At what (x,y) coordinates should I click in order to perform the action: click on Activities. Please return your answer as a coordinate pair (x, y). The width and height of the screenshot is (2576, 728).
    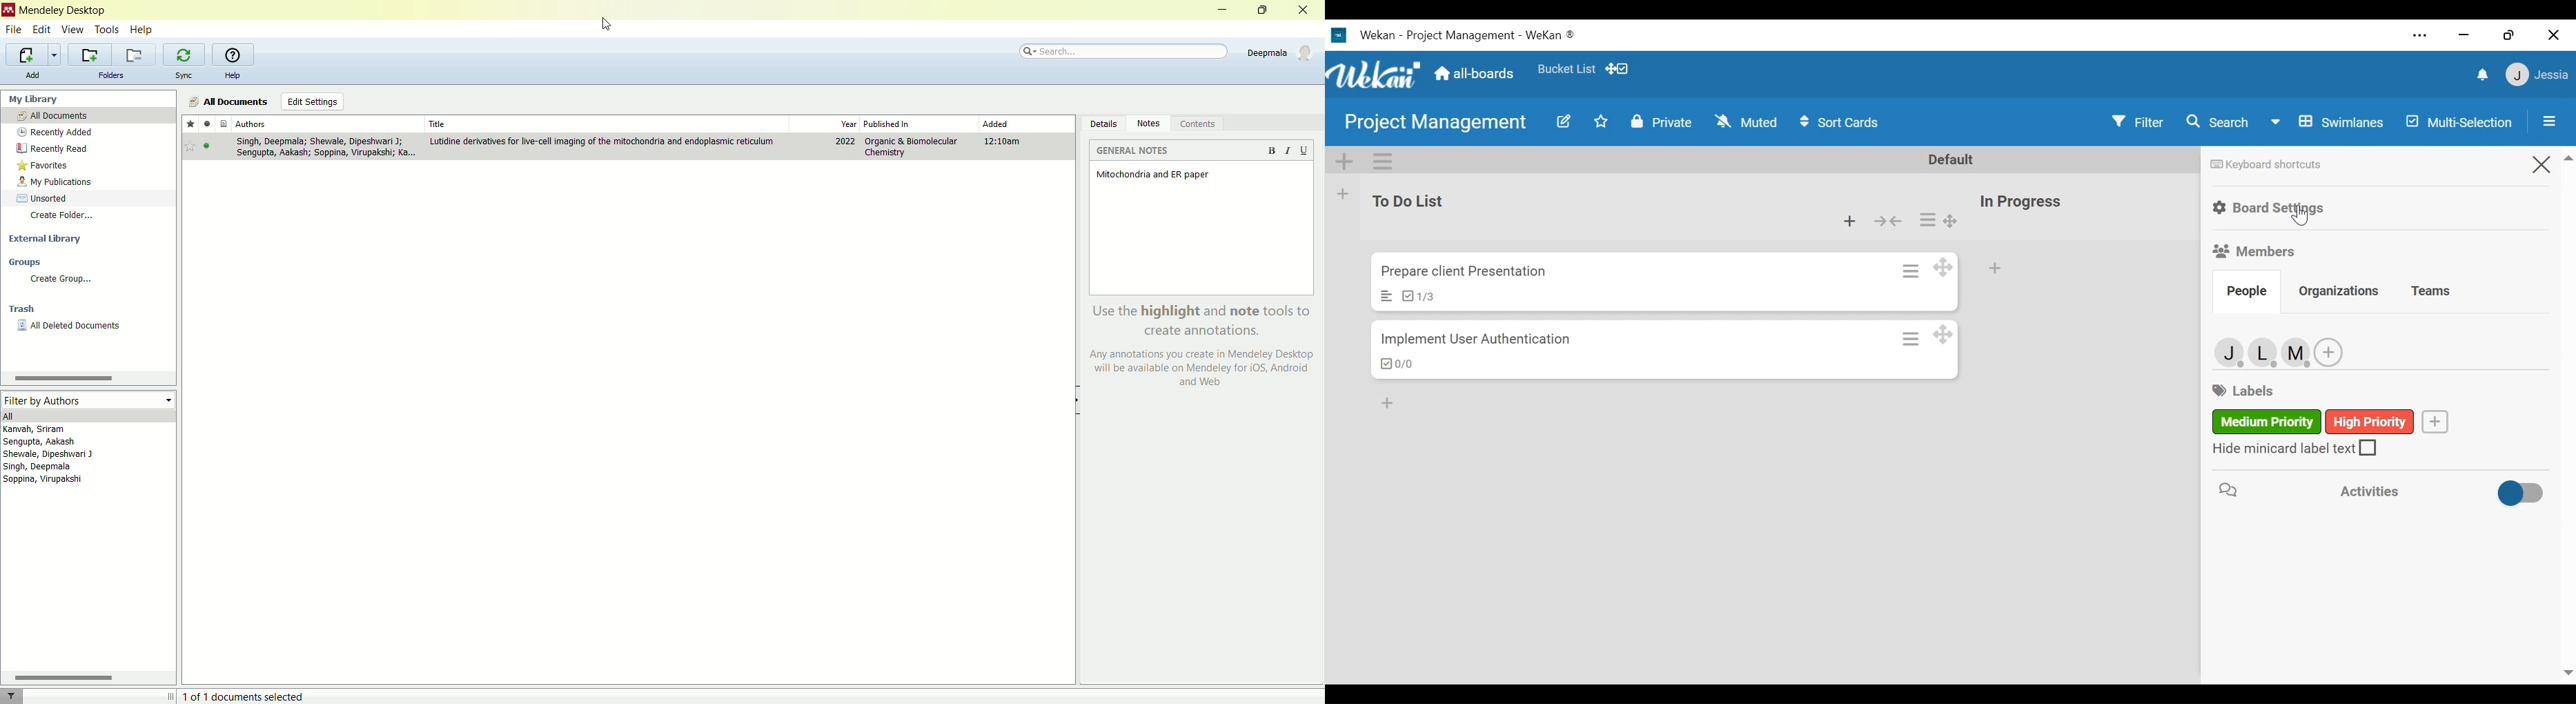
    Looking at the image, I should click on (2319, 489).